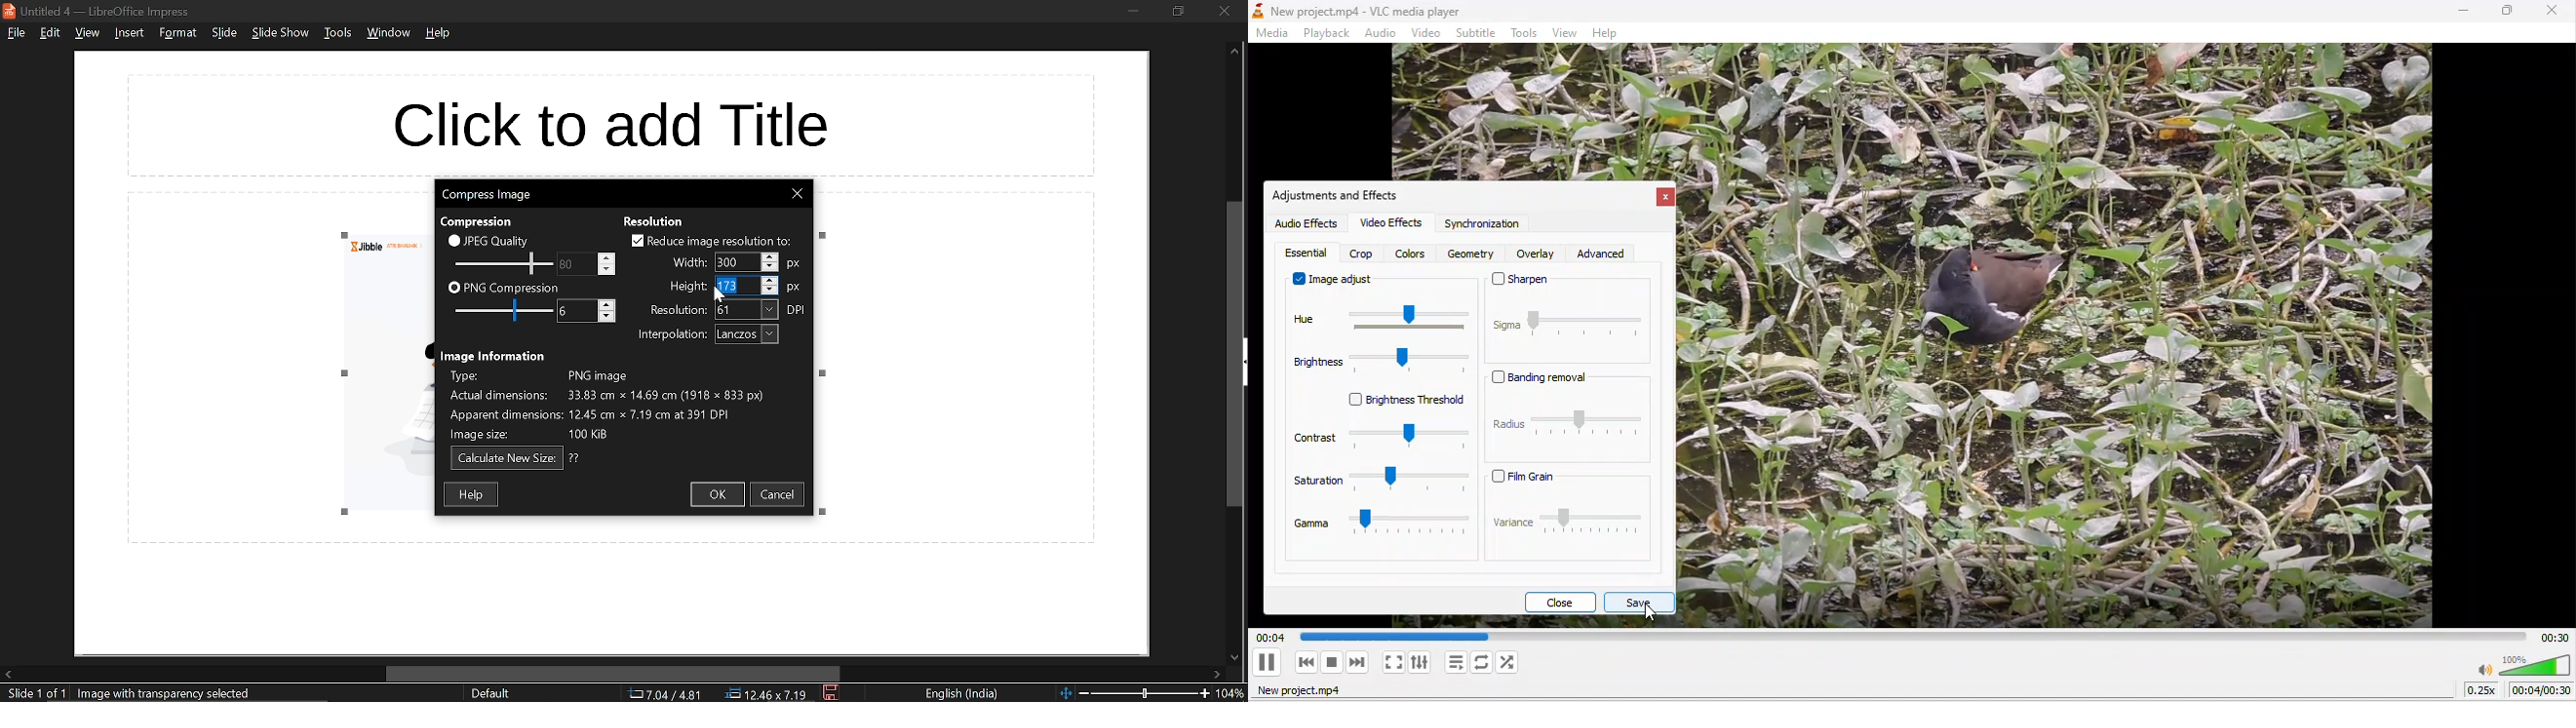  What do you see at coordinates (746, 334) in the screenshot?
I see `interpolation` at bounding box center [746, 334].